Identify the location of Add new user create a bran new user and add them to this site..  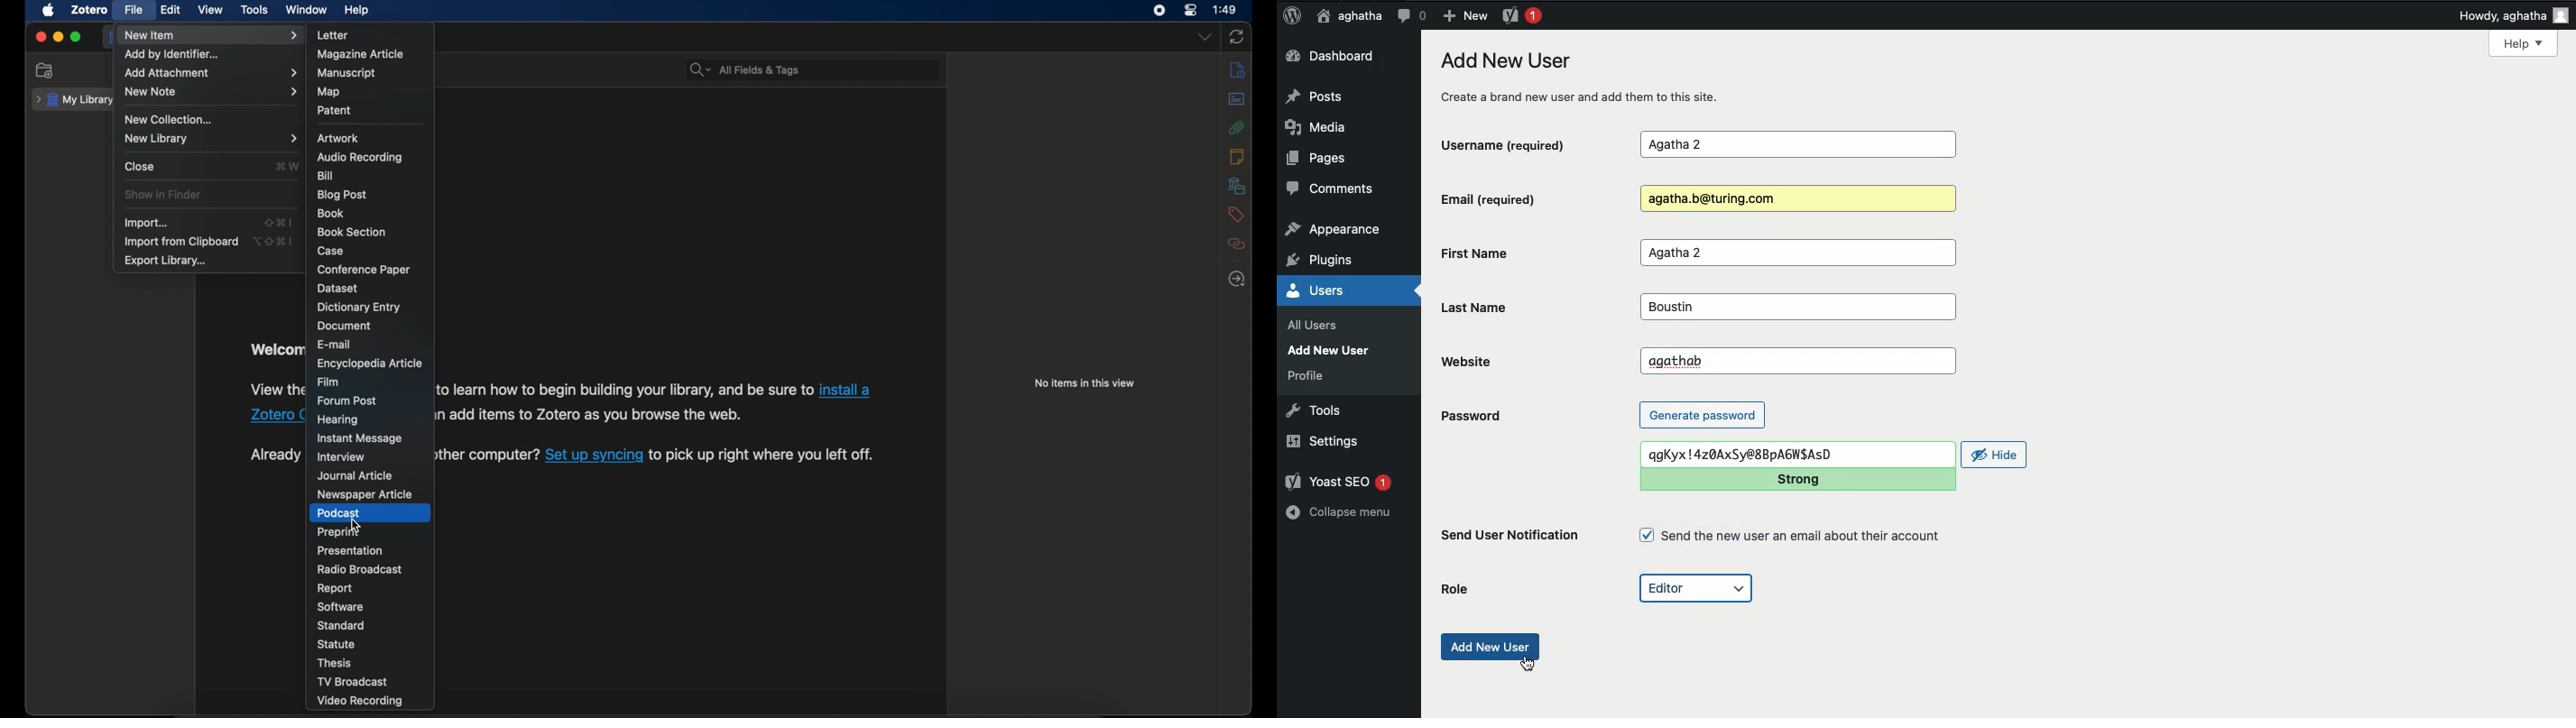
(1590, 78).